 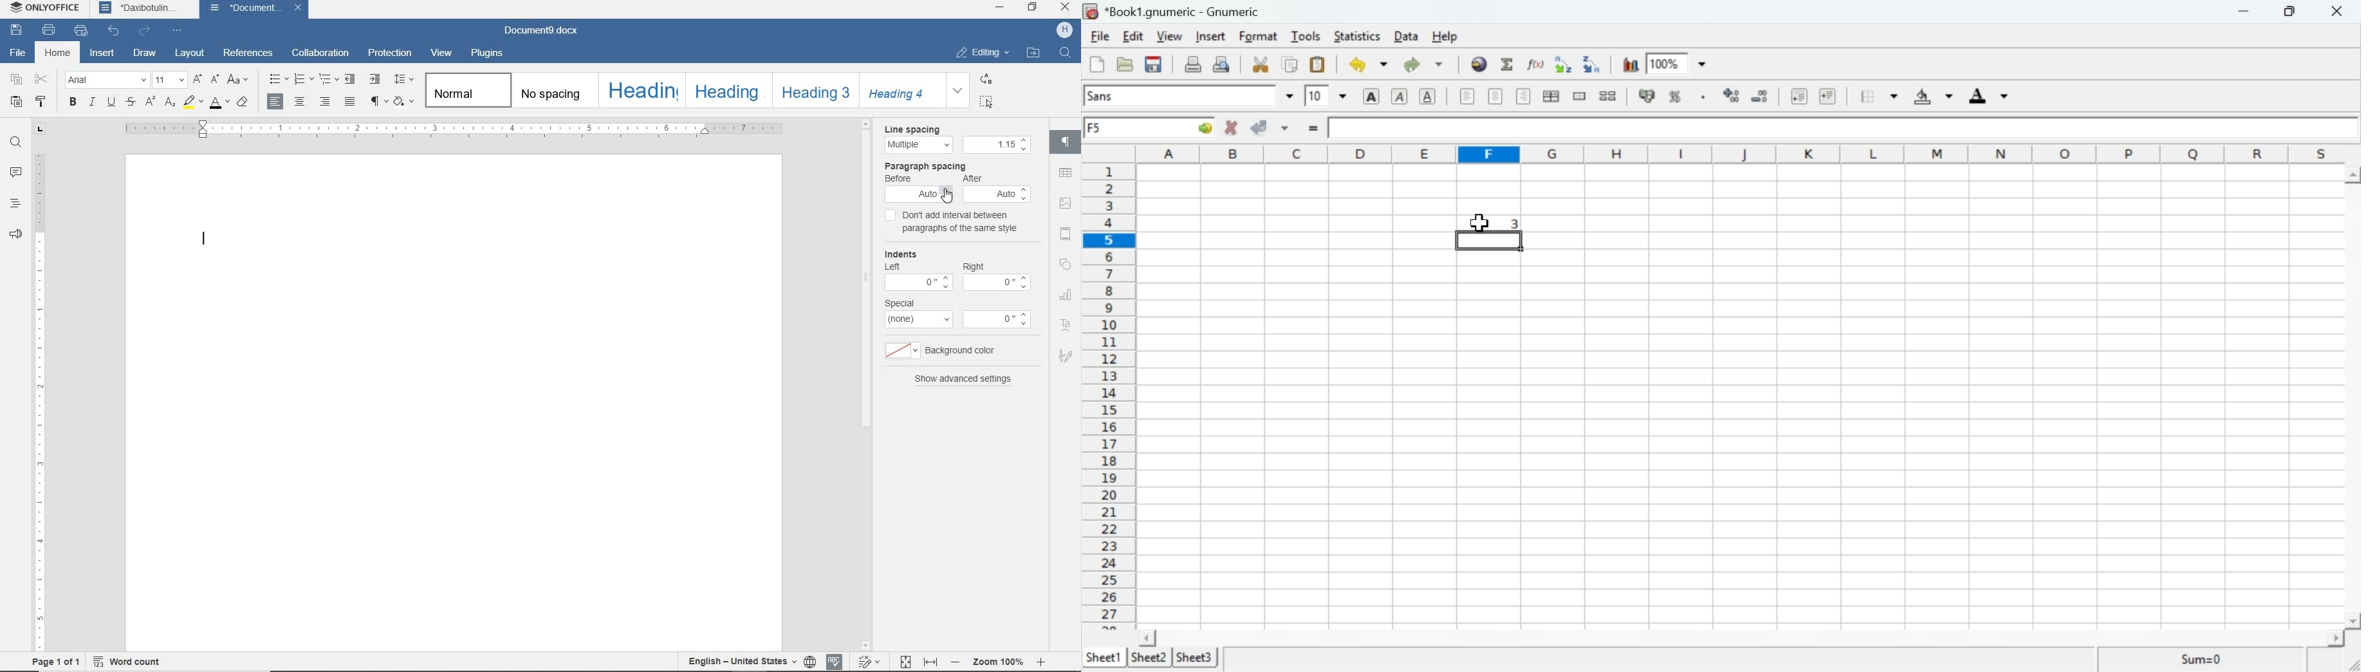 What do you see at coordinates (93, 103) in the screenshot?
I see `italic` at bounding box center [93, 103].